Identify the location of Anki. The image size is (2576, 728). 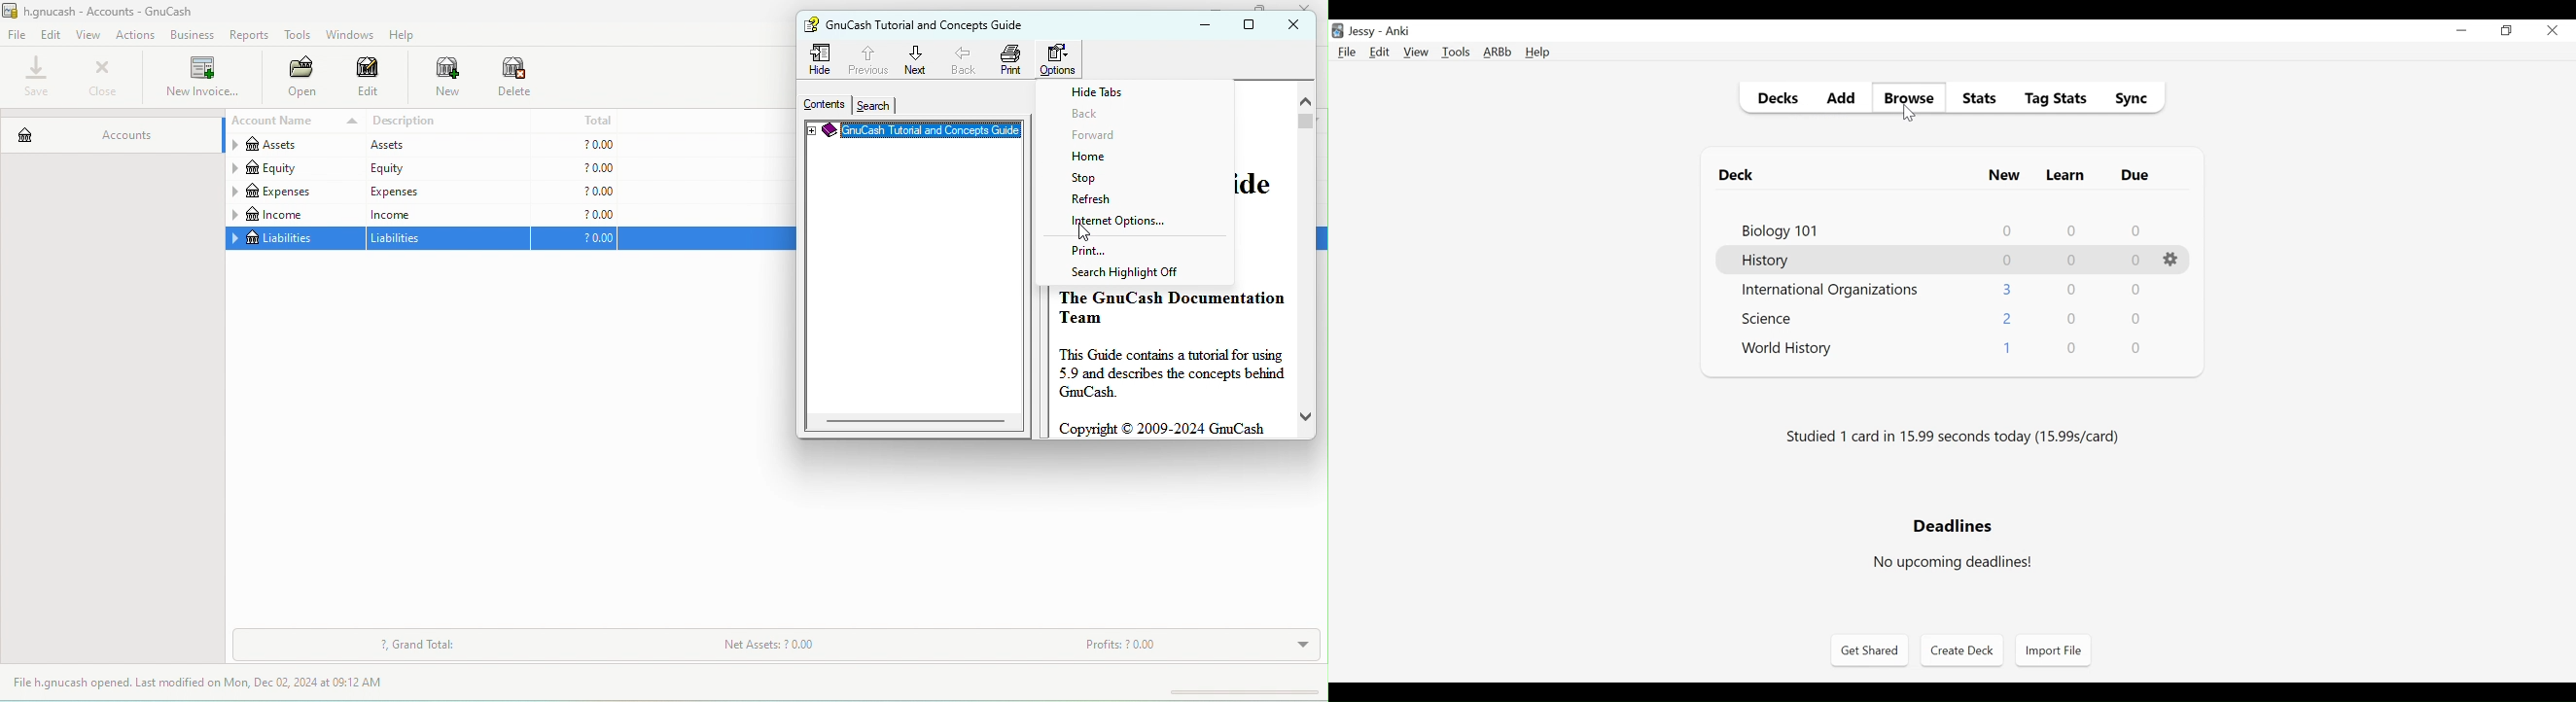
(1401, 31).